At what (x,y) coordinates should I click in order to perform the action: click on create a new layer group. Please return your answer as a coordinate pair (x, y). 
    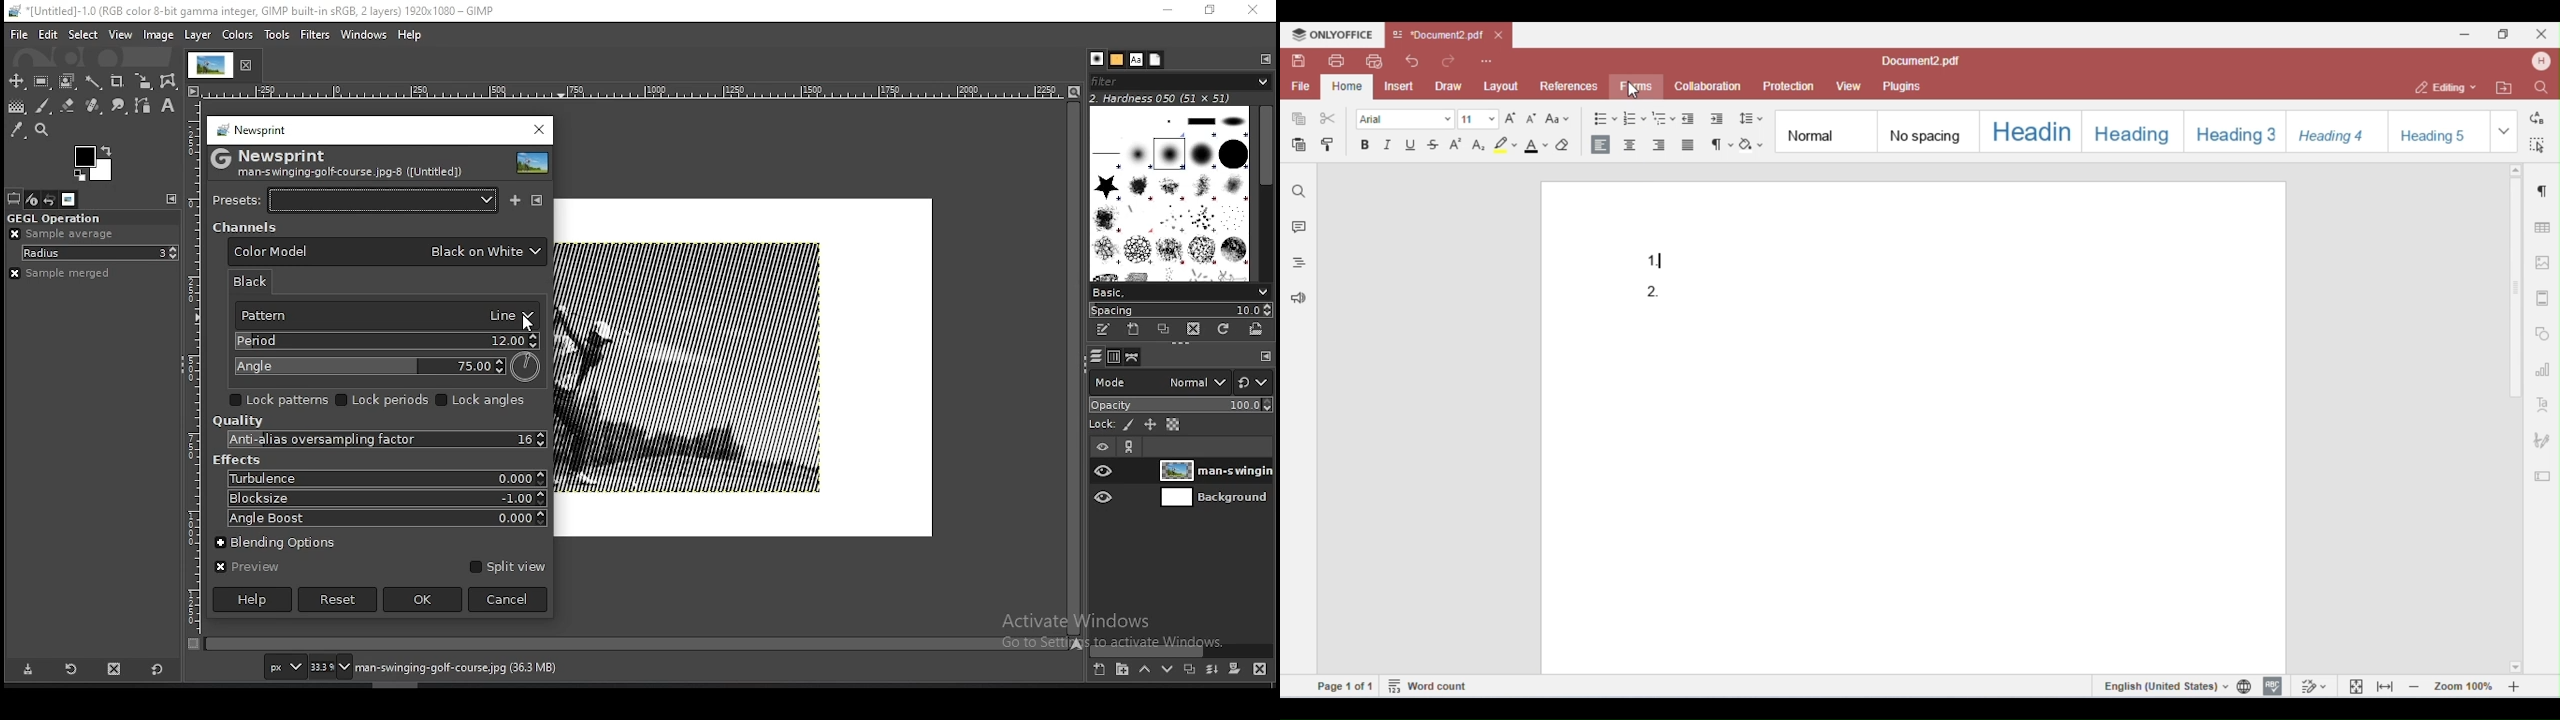
    Looking at the image, I should click on (1123, 669).